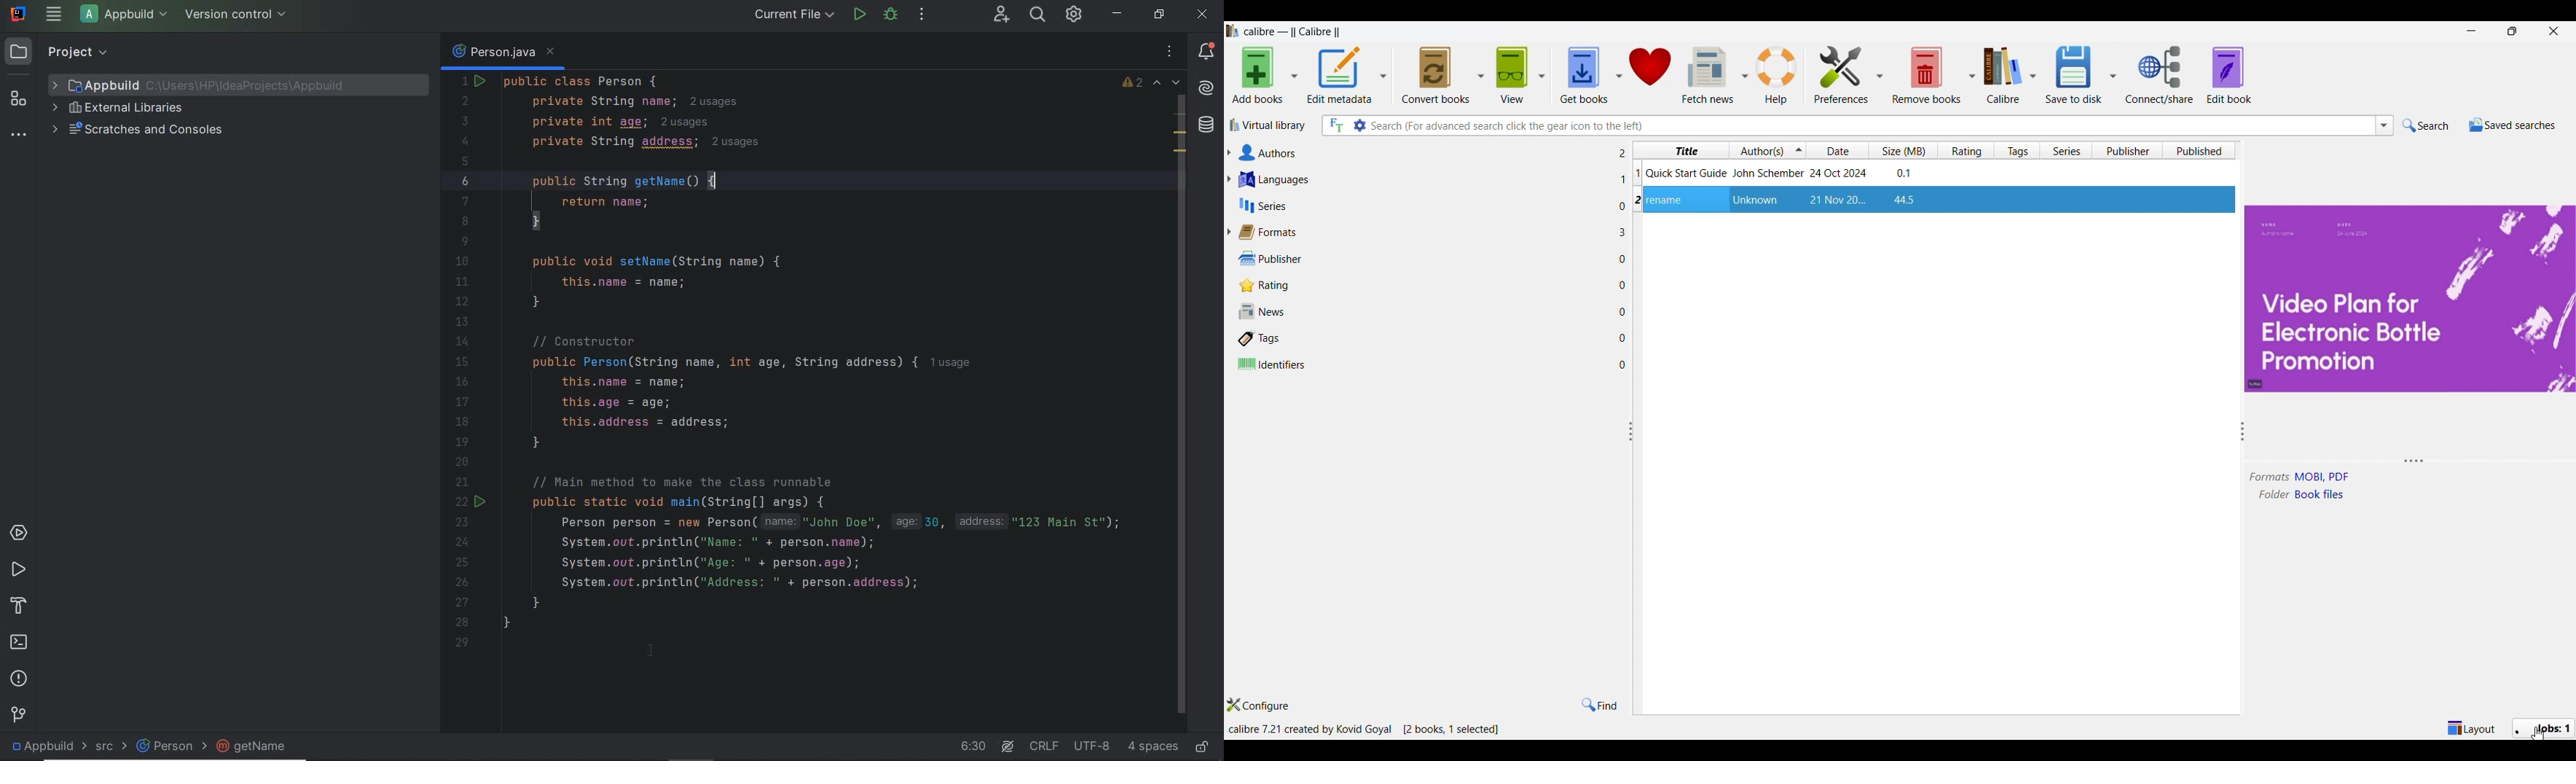 The width and height of the screenshot is (2576, 784). What do you see at coordinates (19, 714) in the screenshot?
I see `version control` at bounding box center [19, 714].